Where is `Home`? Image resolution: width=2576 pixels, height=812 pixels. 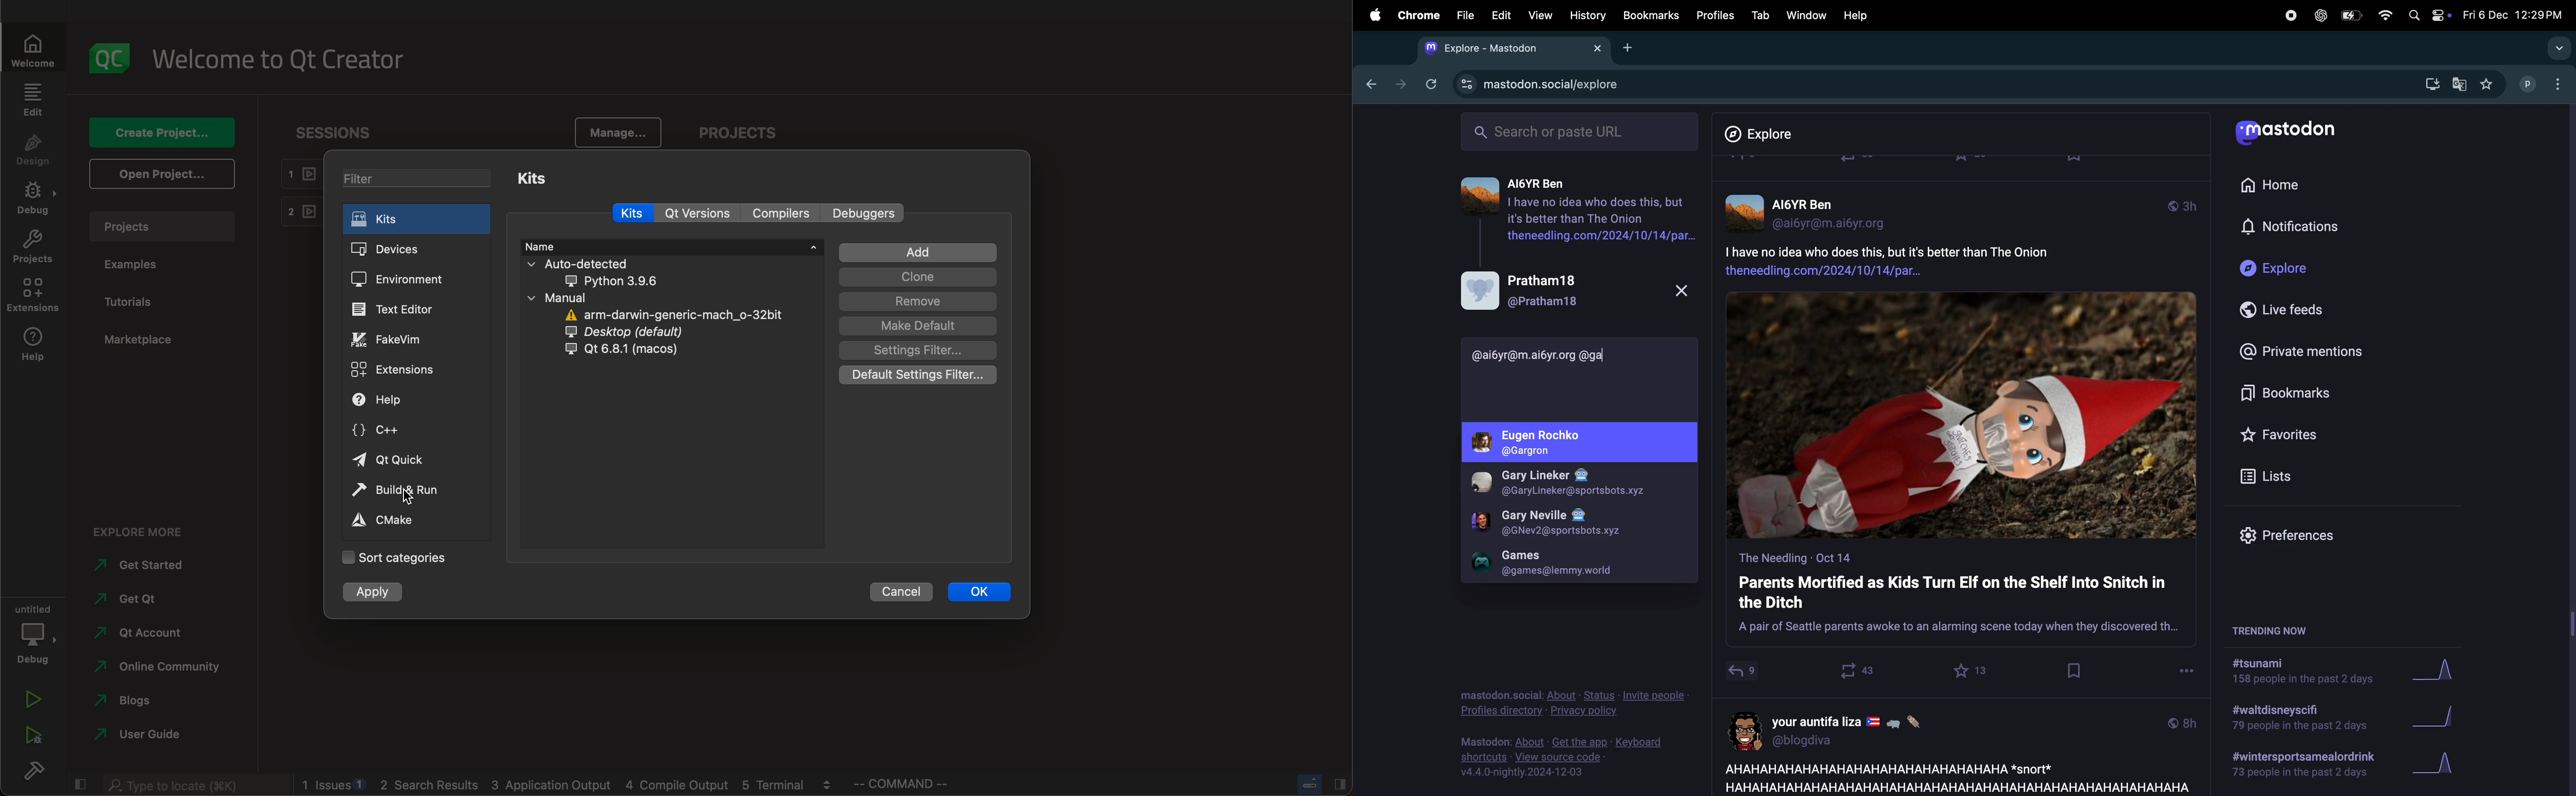 Home is located at coordinates (2277, 183).